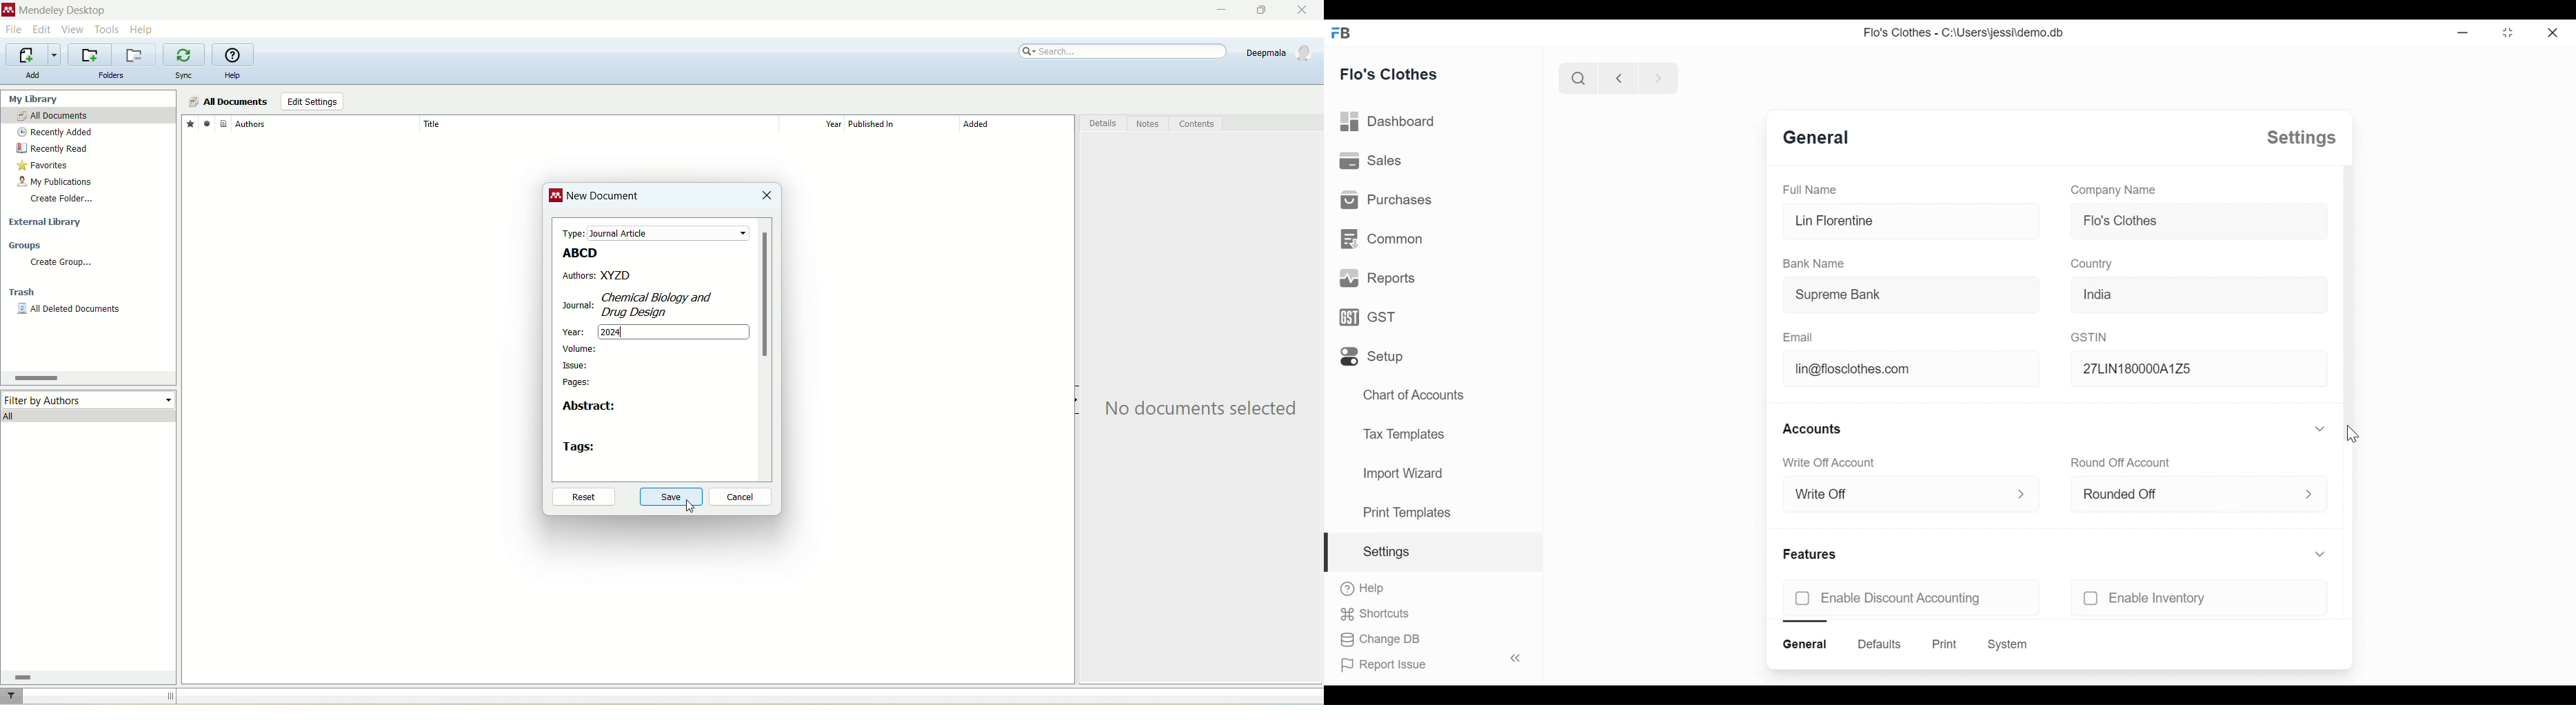 Image resolution: width=2576 pixels, height=728 pixels. What do you see at coordinates (1373, 356) in the screenshot?
I see `Setup` at bounding box center [1373, 356].